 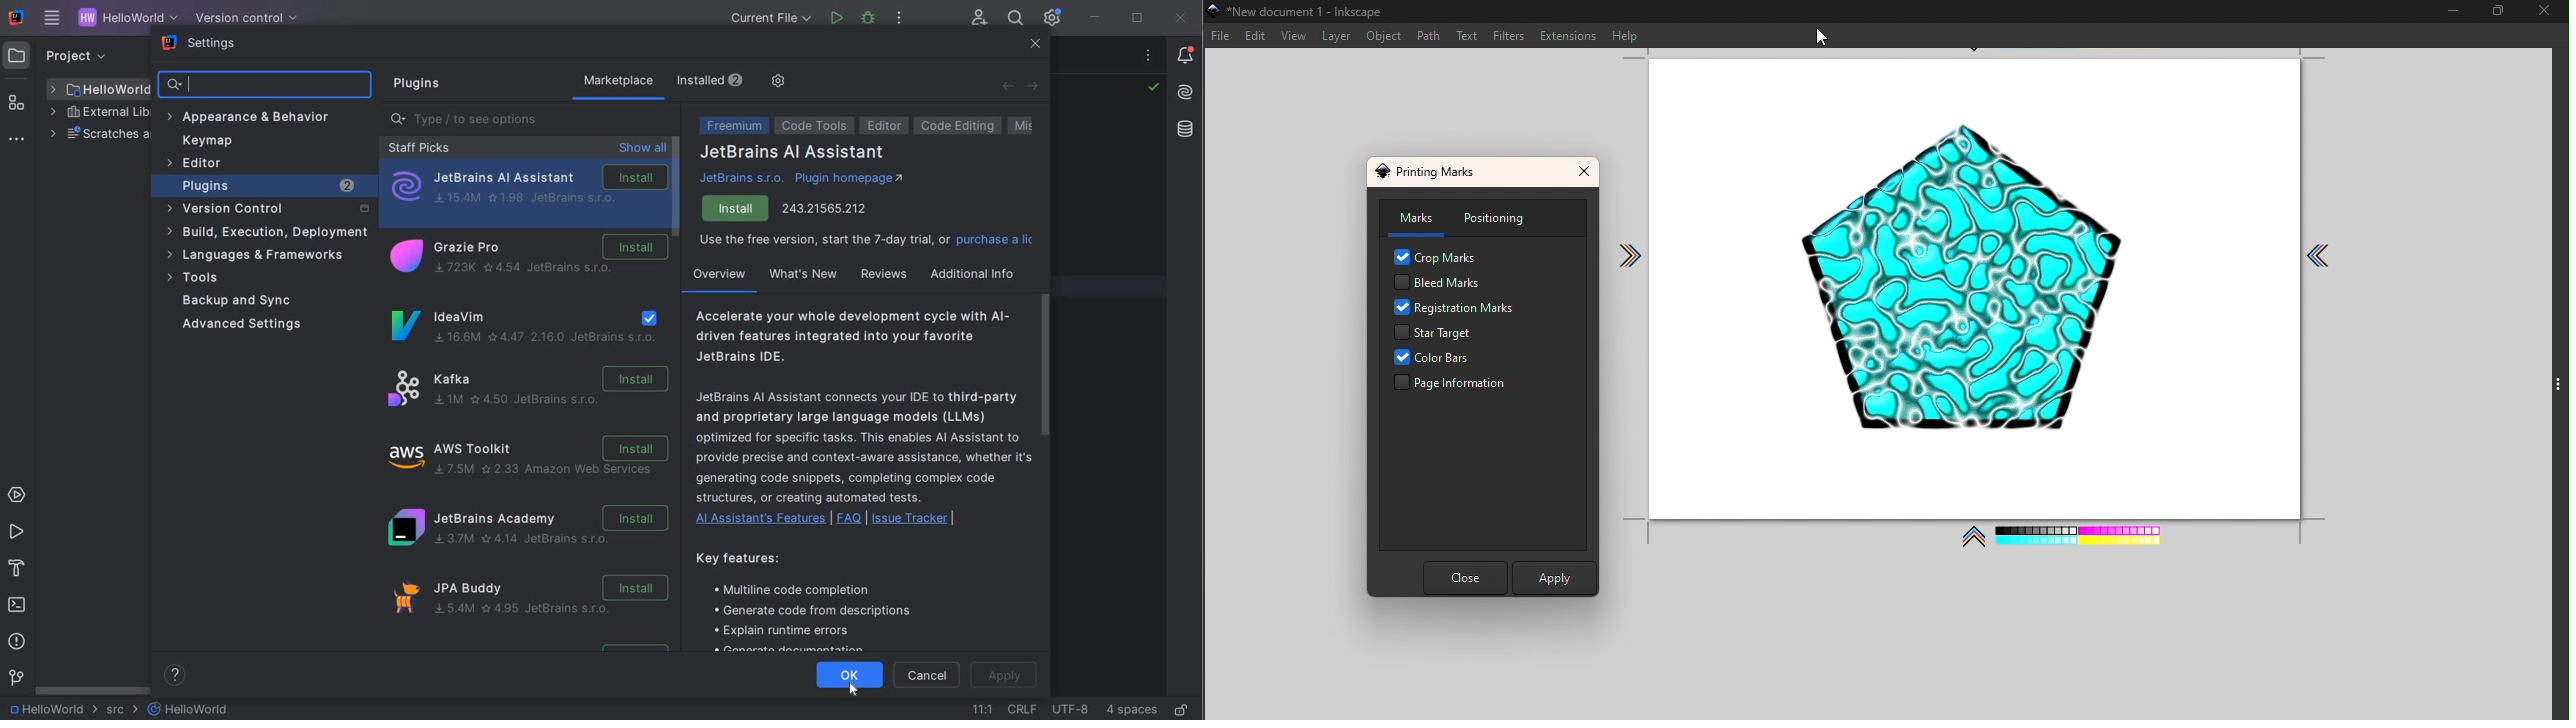 What do you see at coordinates (1453, 359) in the screenshot?
I see `Color Bars` at bounding box center [1453, 359].